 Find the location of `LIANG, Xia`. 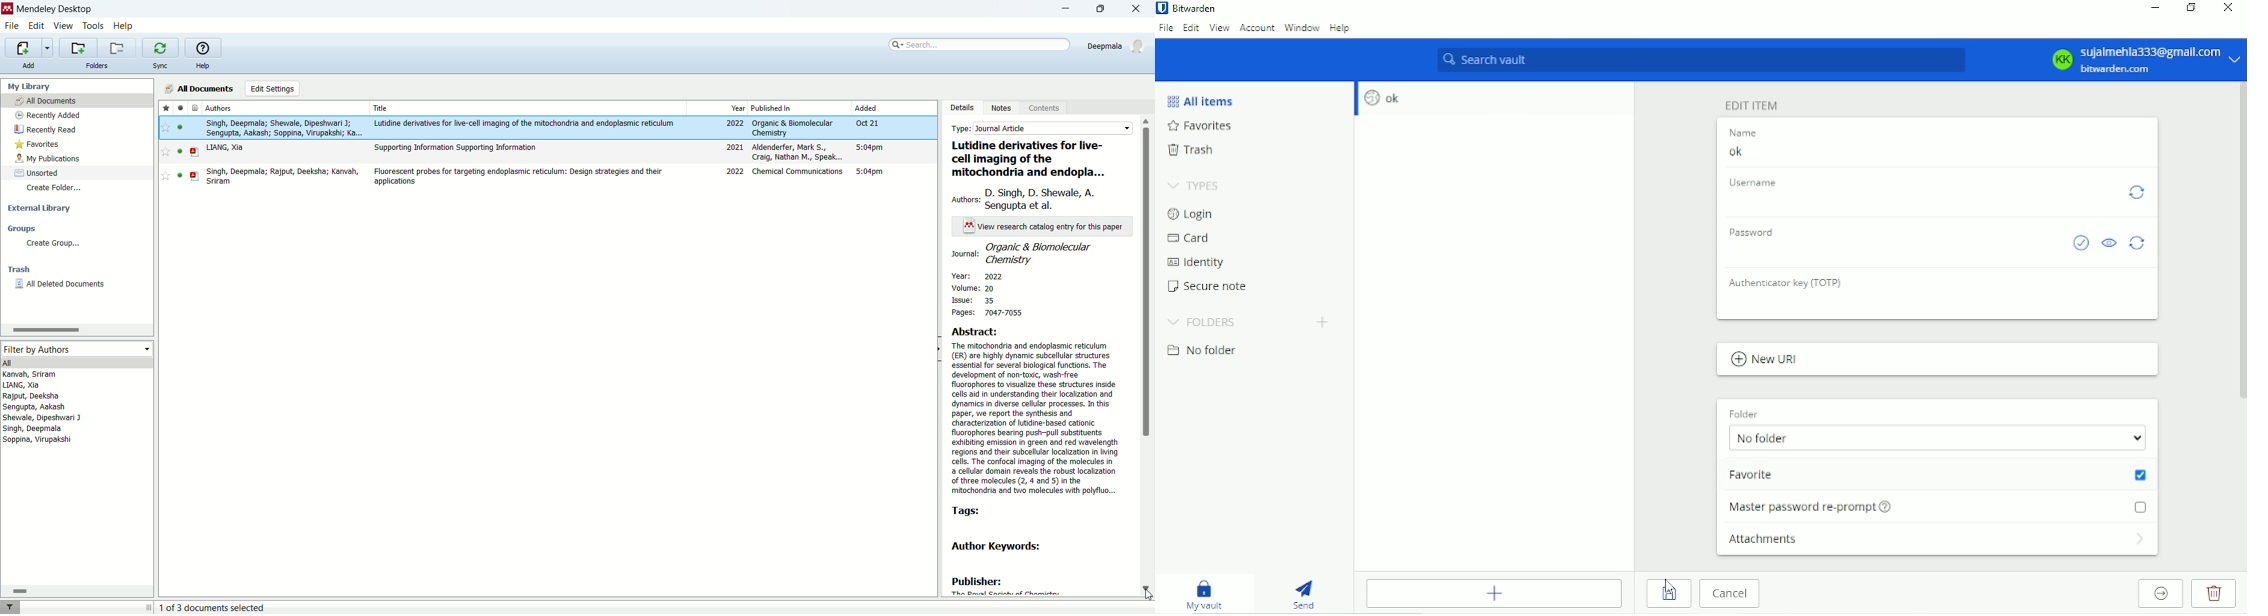

LIANG, Xia is located at coordinates (225, 147).